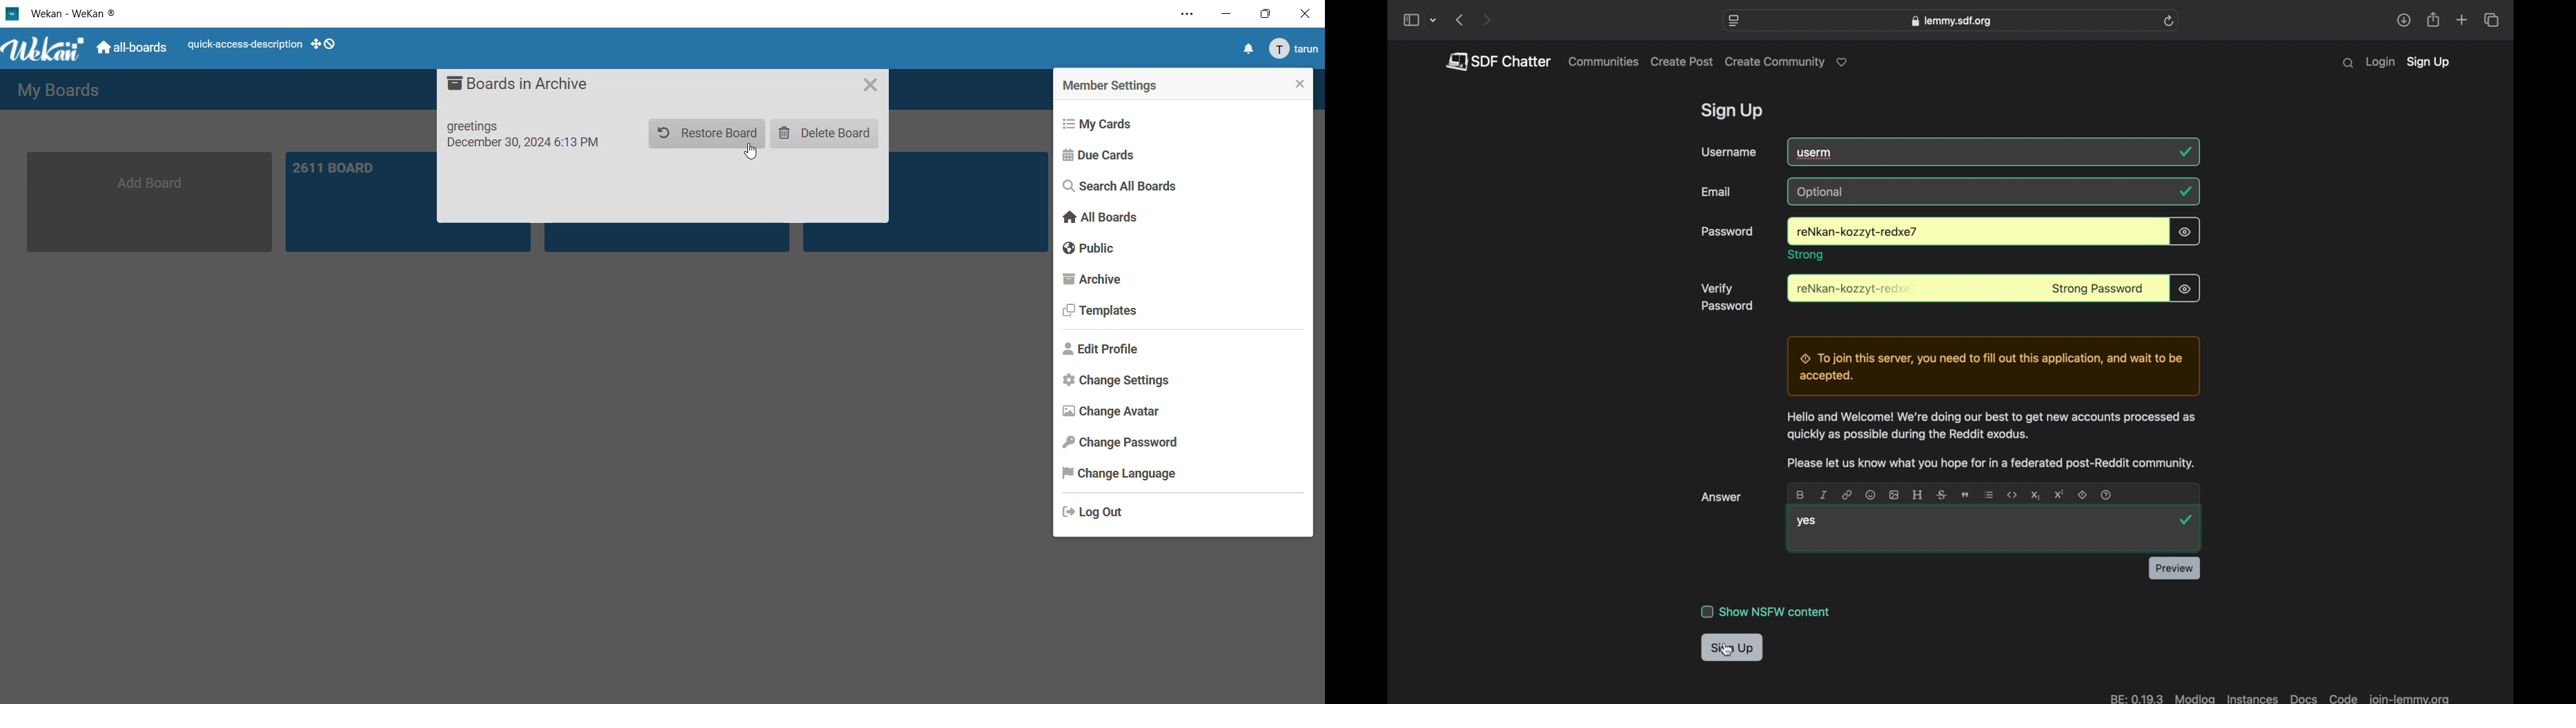 This screenshot has height=728, width=2576. What do you see at coordinates (1101, 219) in the screenshot?
I see `all boards` at bounding box center [1101, 219].